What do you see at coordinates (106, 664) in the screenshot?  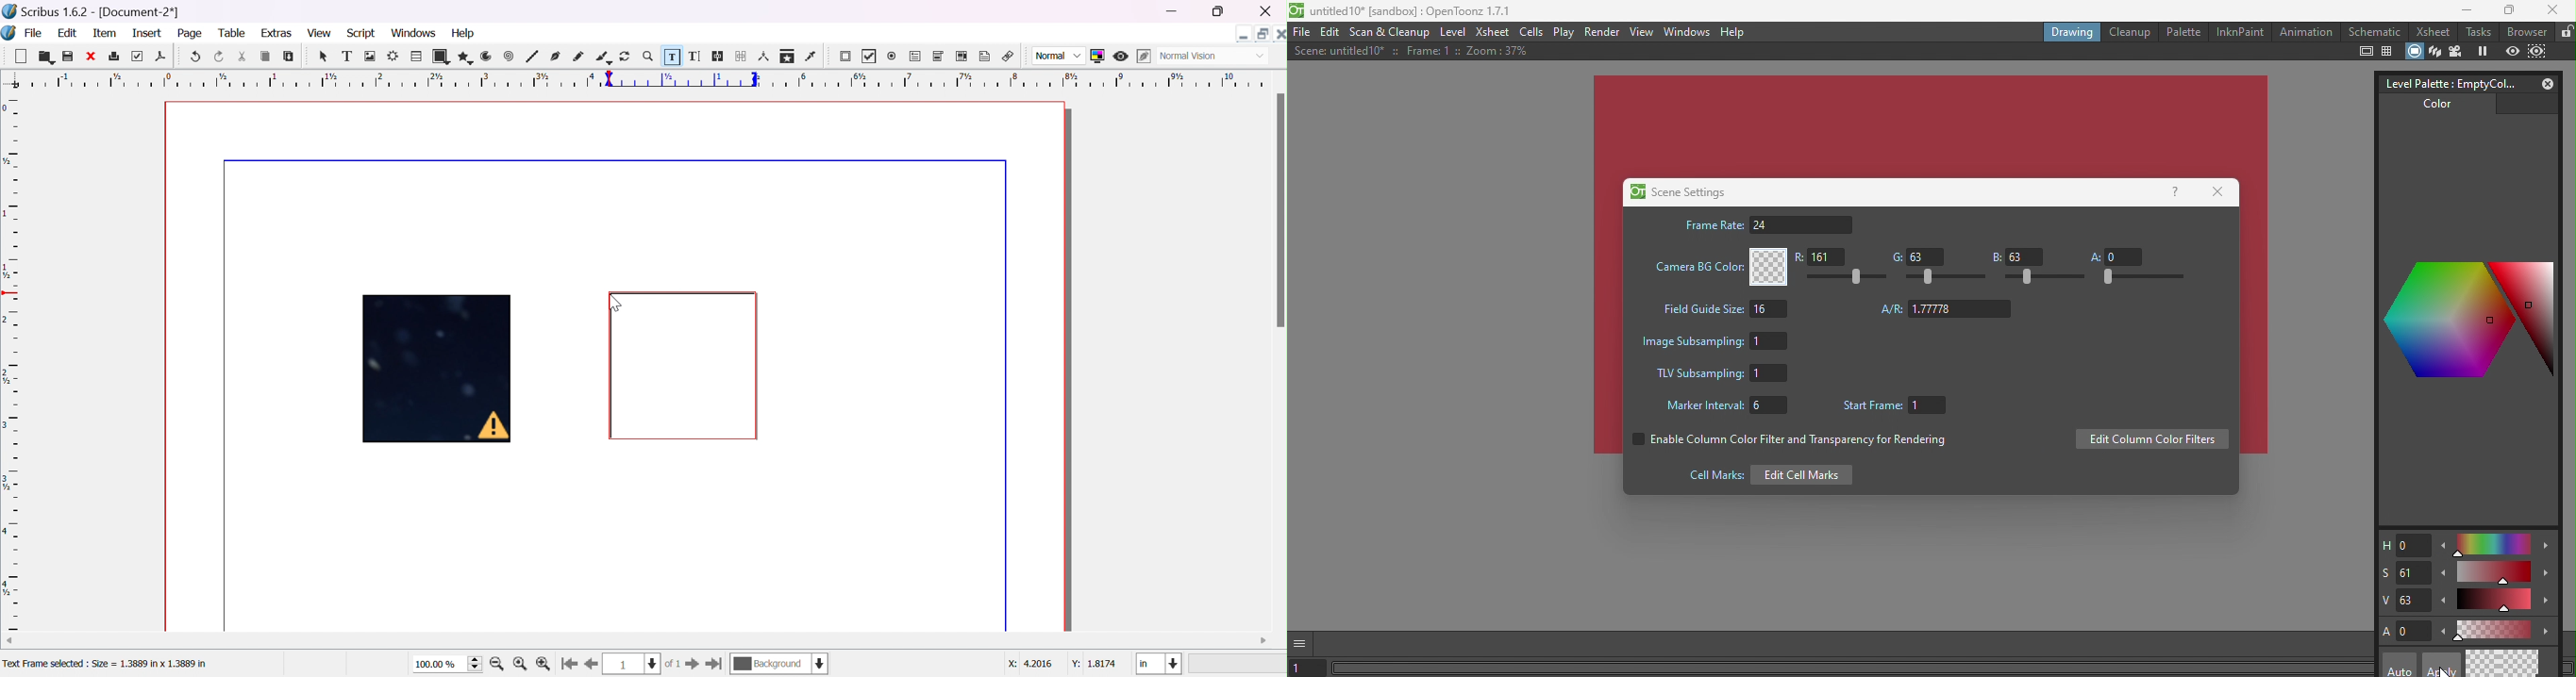 I see `Text Frame selected : Size = 1.3889 in x 1.3889 in` at bounding box center [106, 664].